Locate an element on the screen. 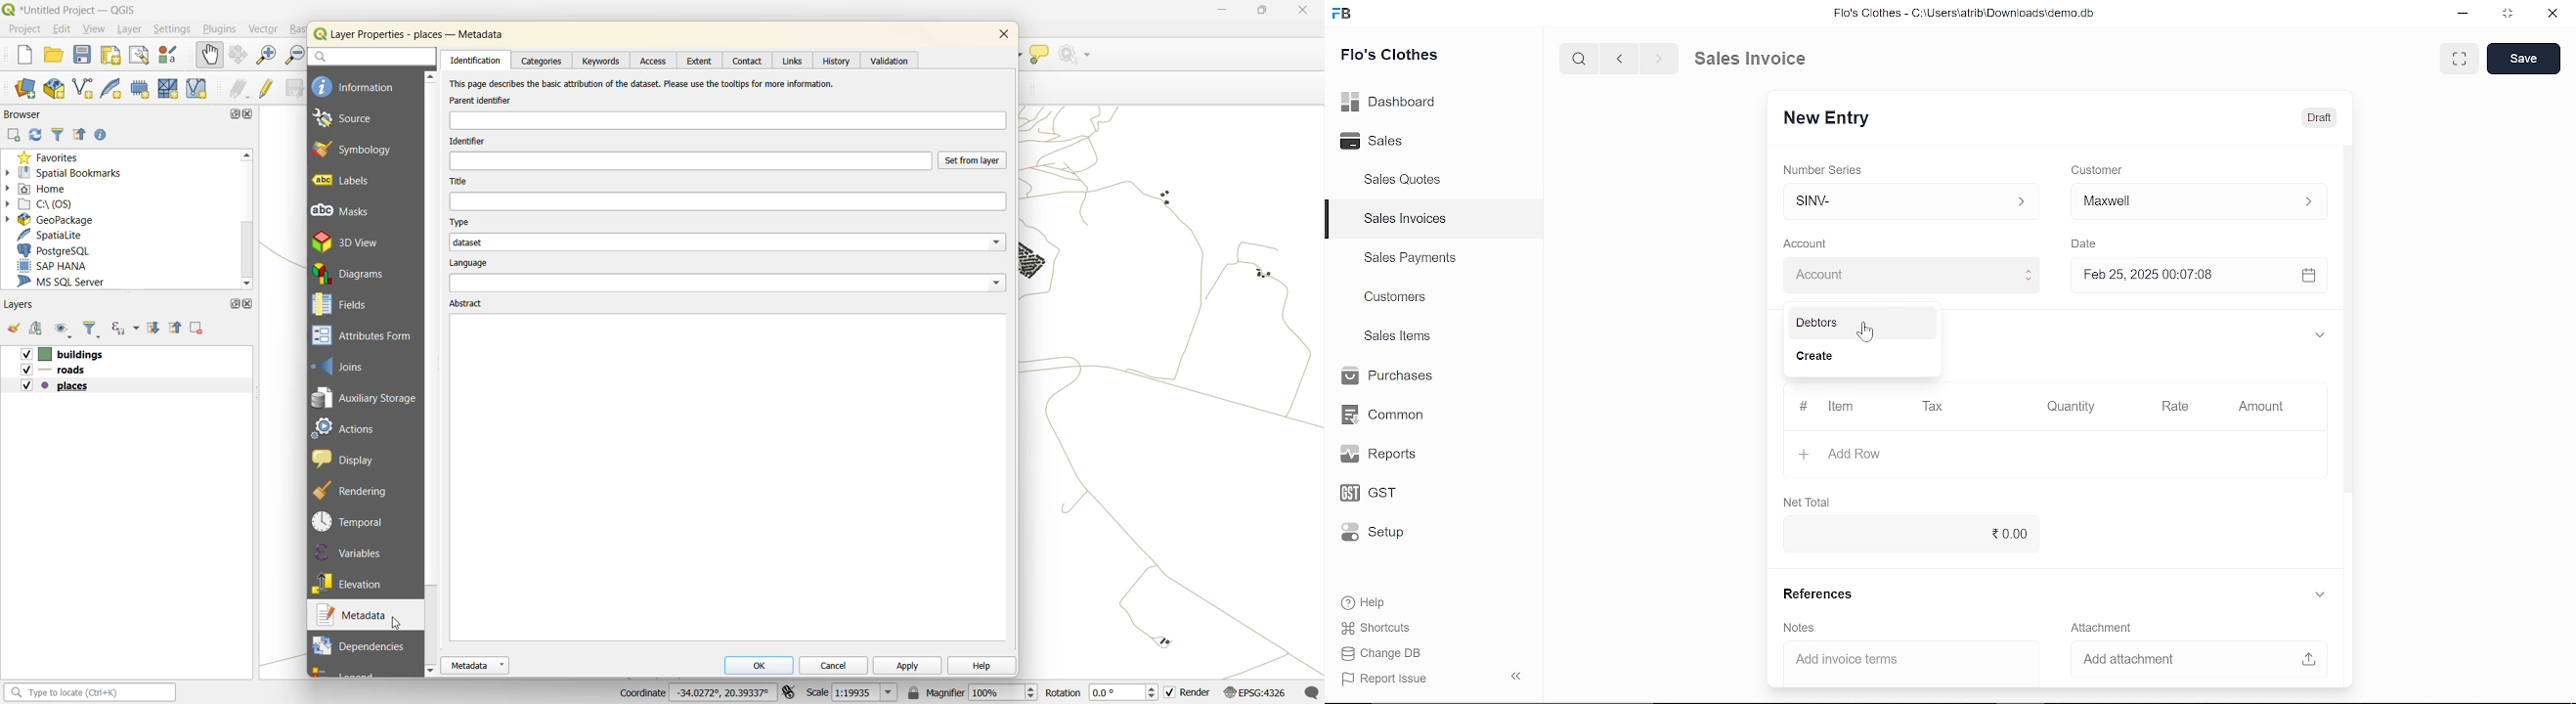  ‘Number Series is located at coordinates (1823, 169).